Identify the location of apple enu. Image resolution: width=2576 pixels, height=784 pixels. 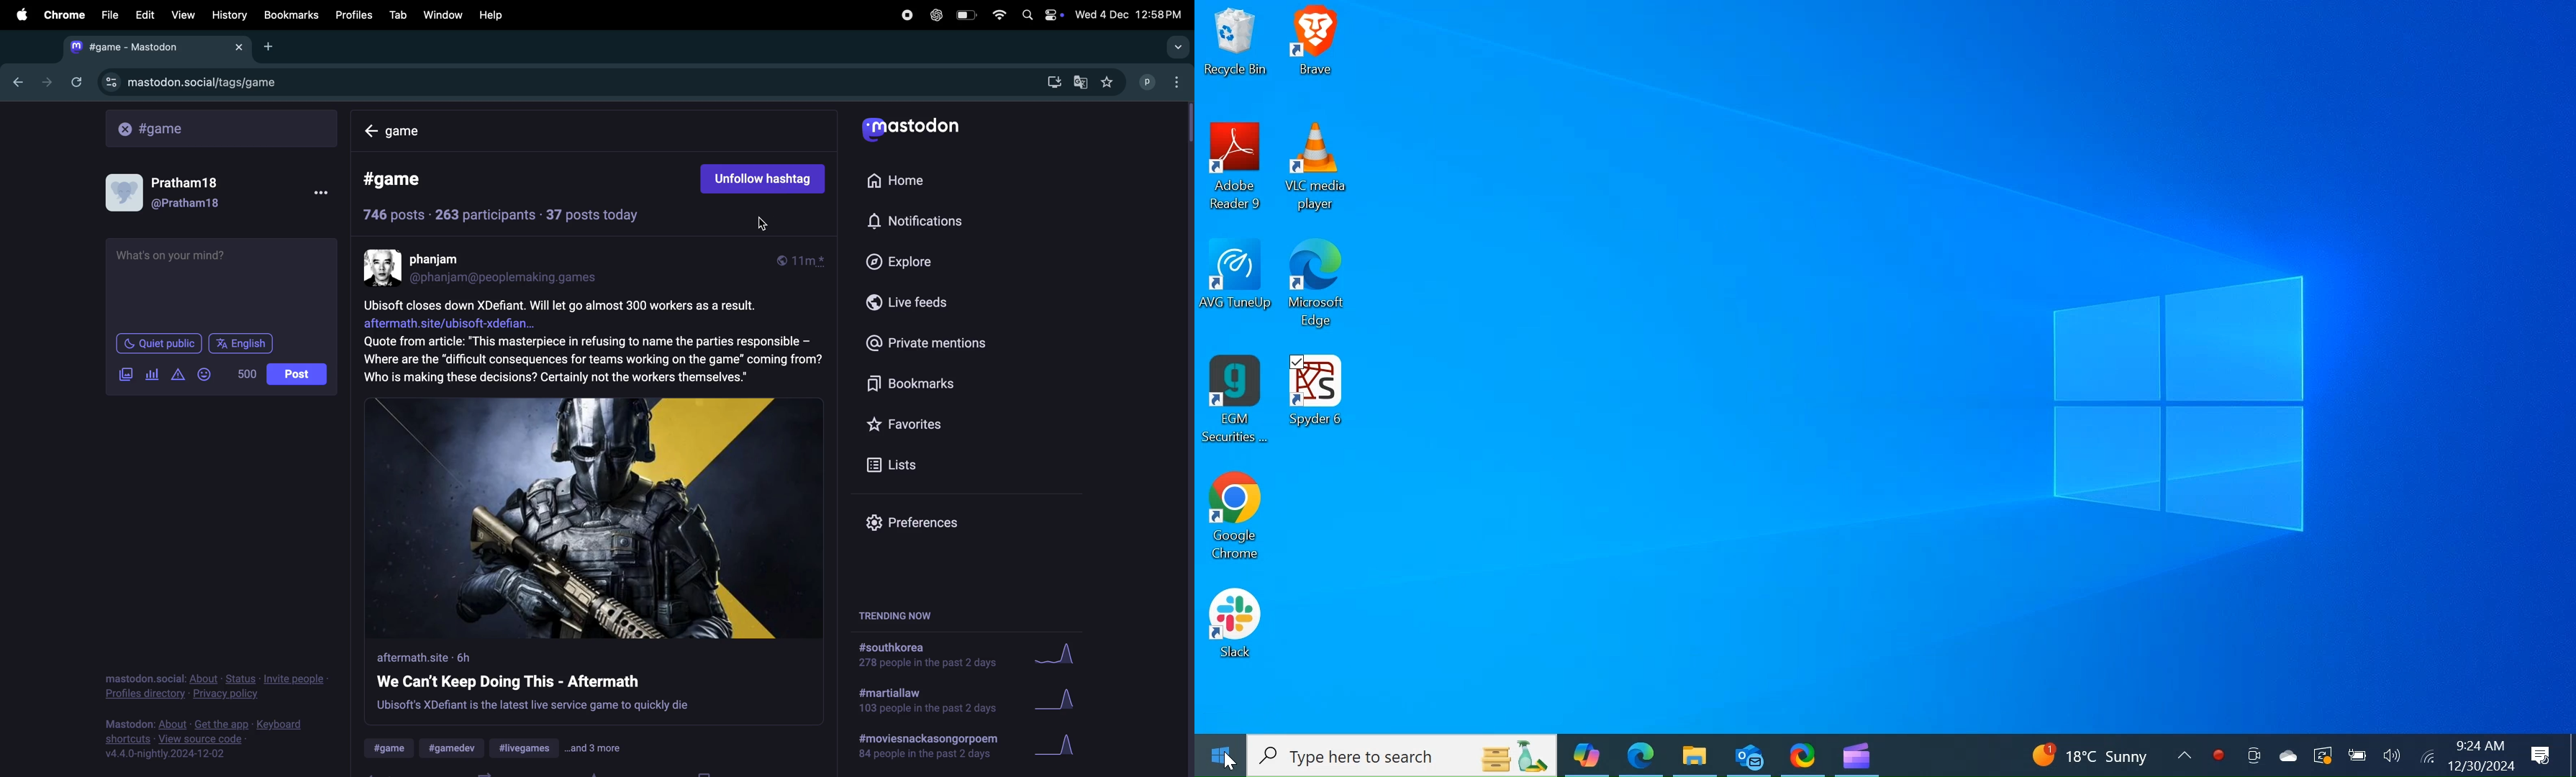
(20, 13).